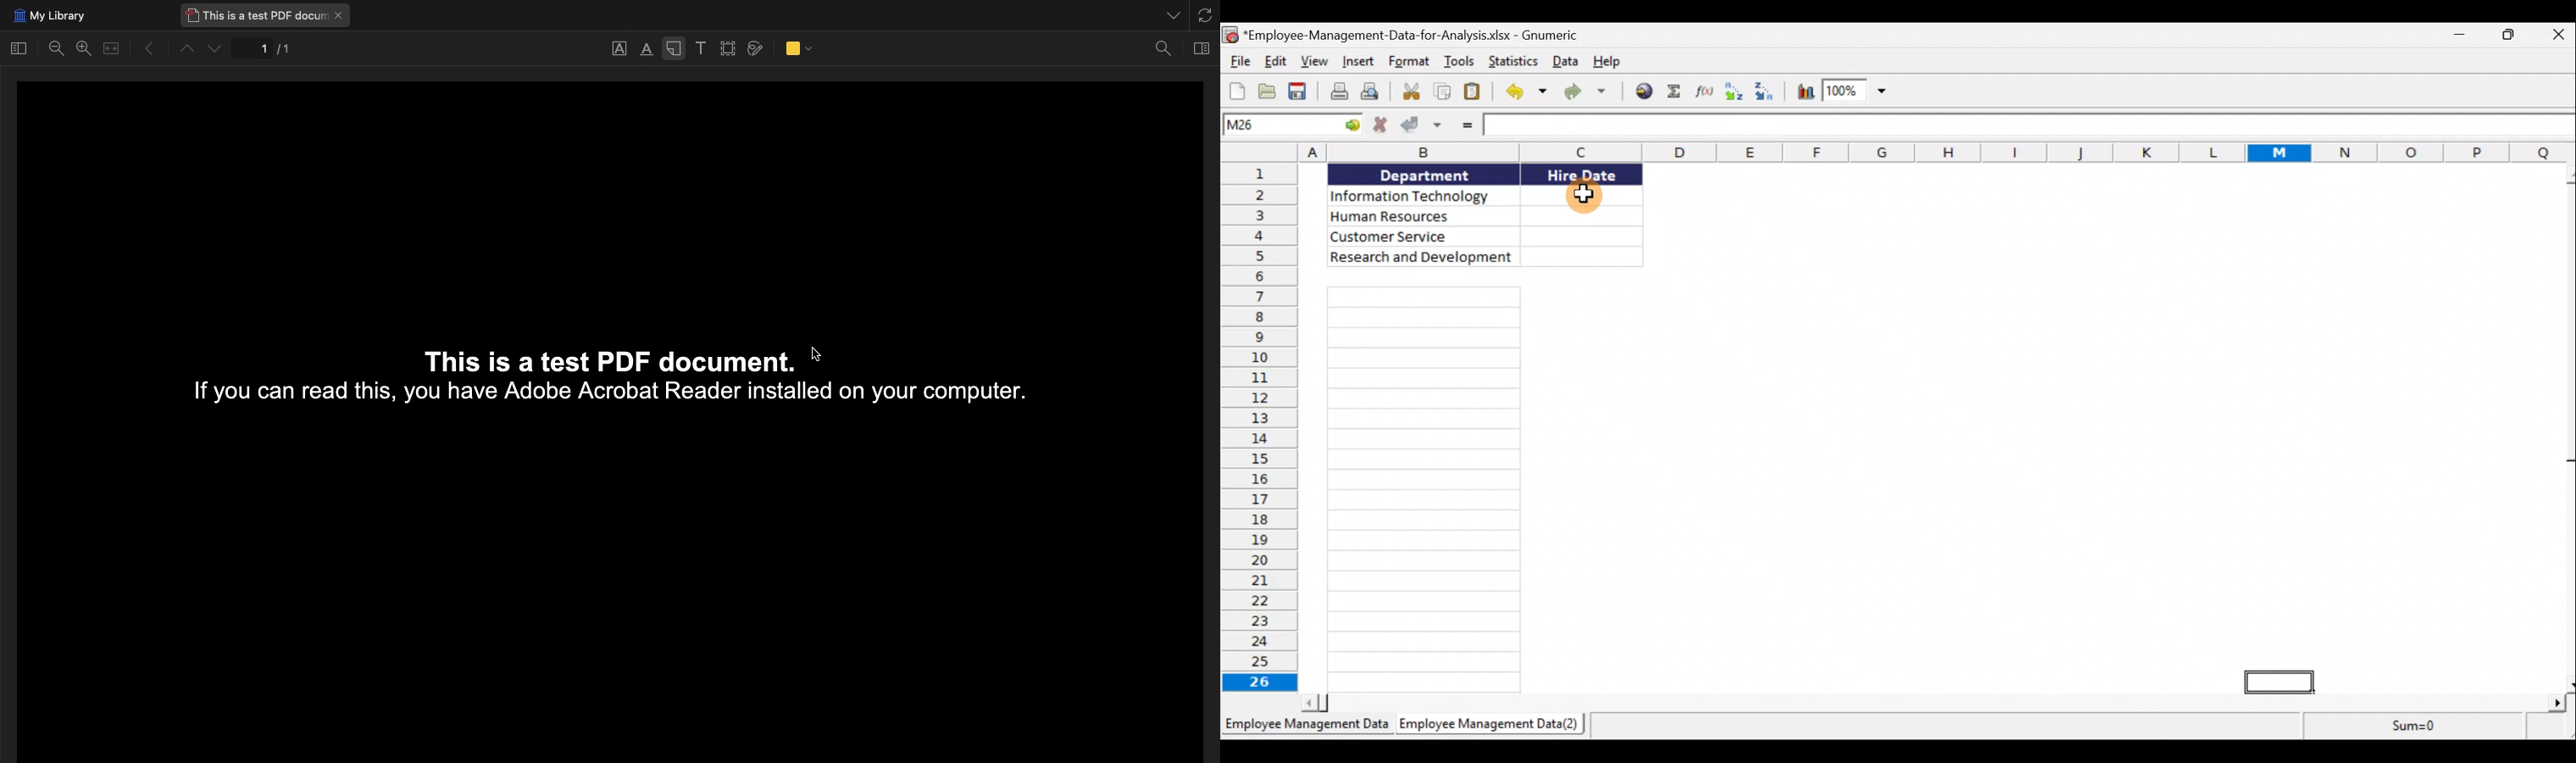 This screenshot has width=2576, height=784. What do you see at coordinates (2515, 35) in the screenshot?
I see `Maximise` at bounding box center [2515, 35].